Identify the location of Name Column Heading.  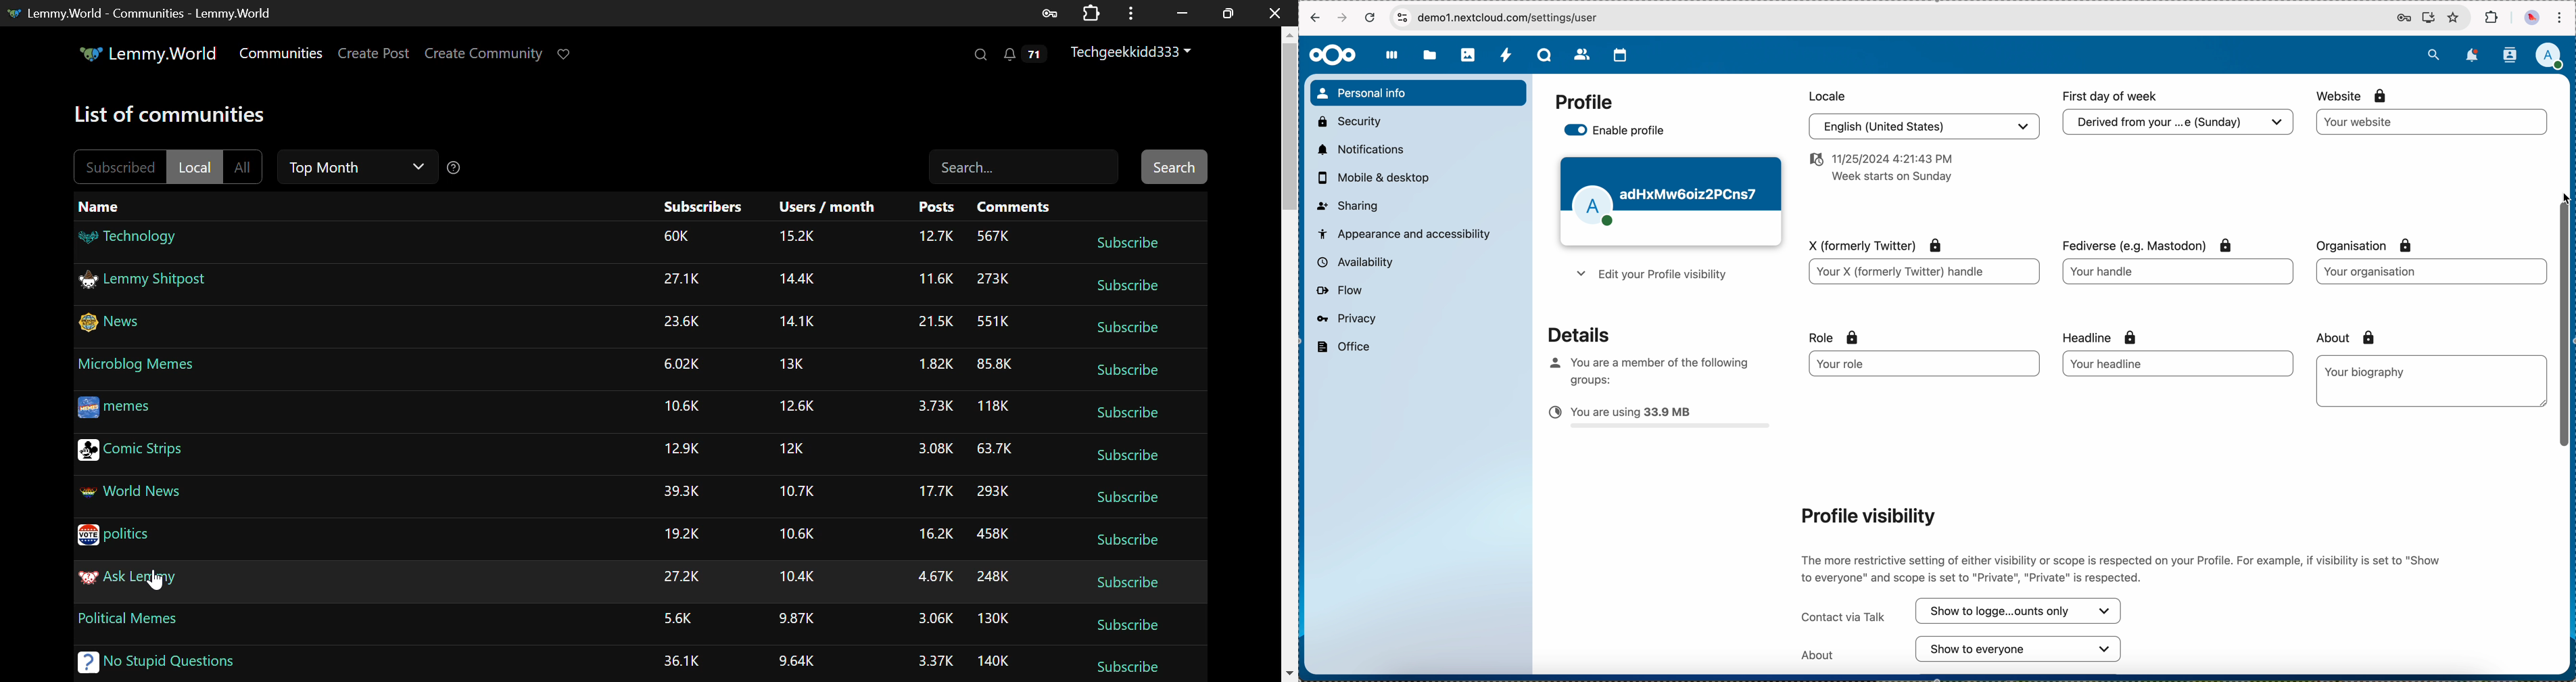
(101, 206).